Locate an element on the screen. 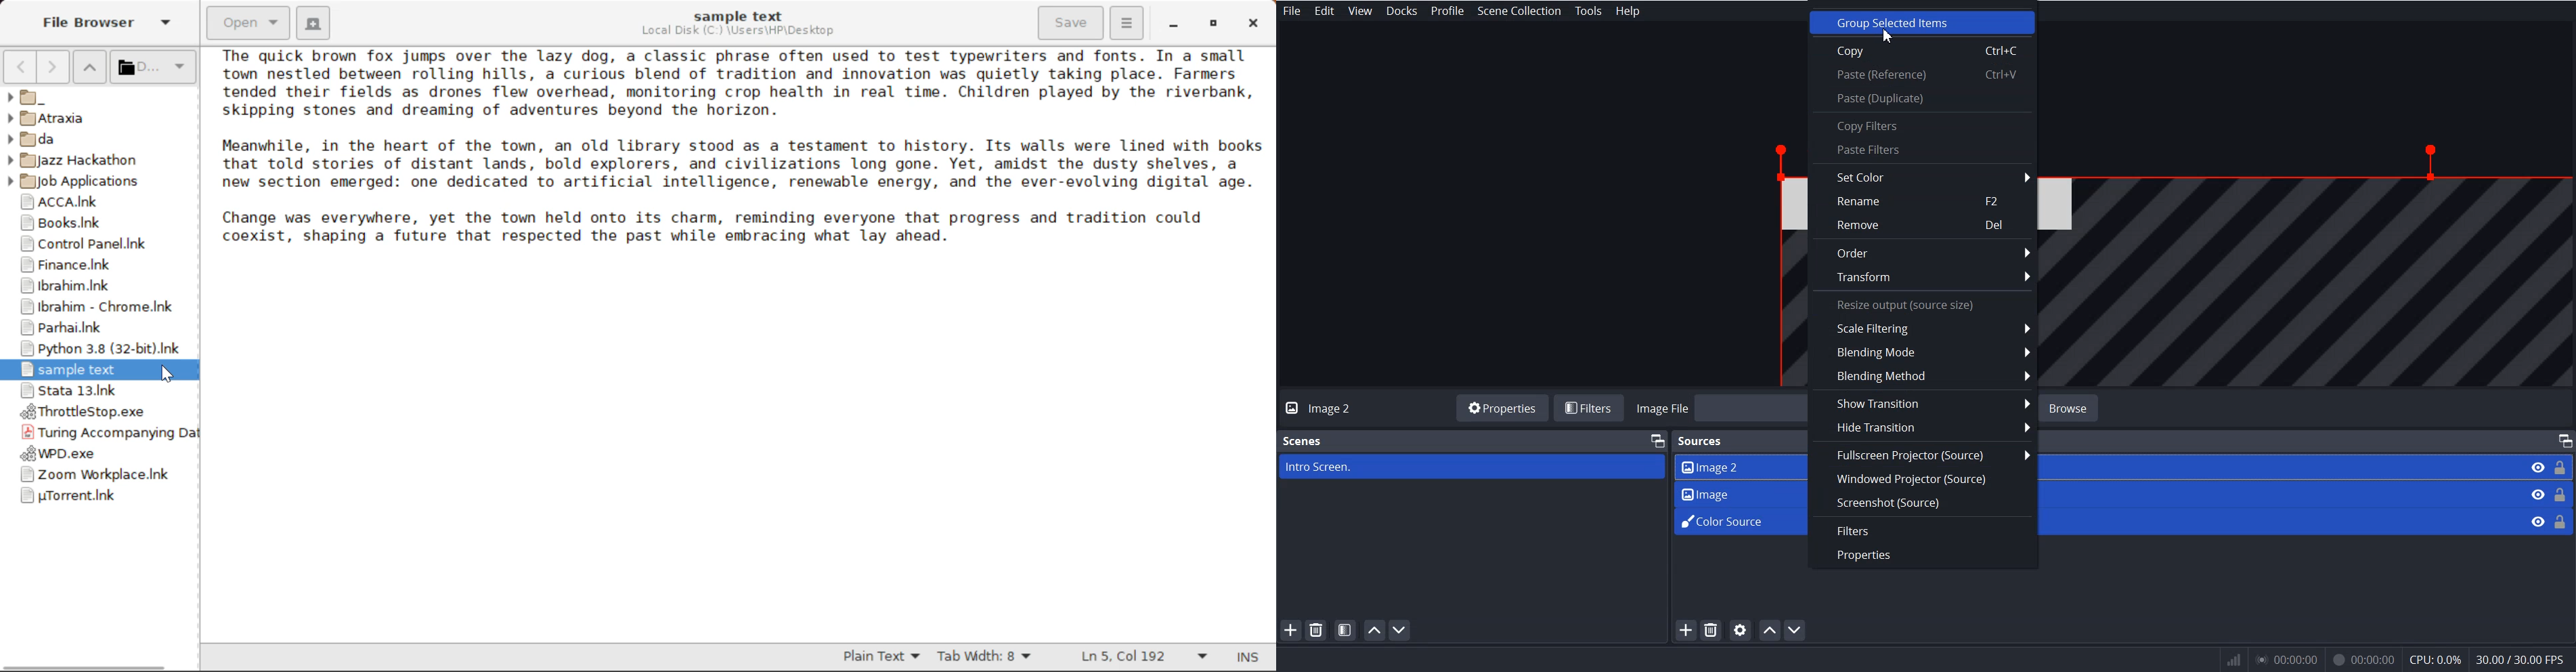  Open scene Filters is located at coordinates (1346, 629).